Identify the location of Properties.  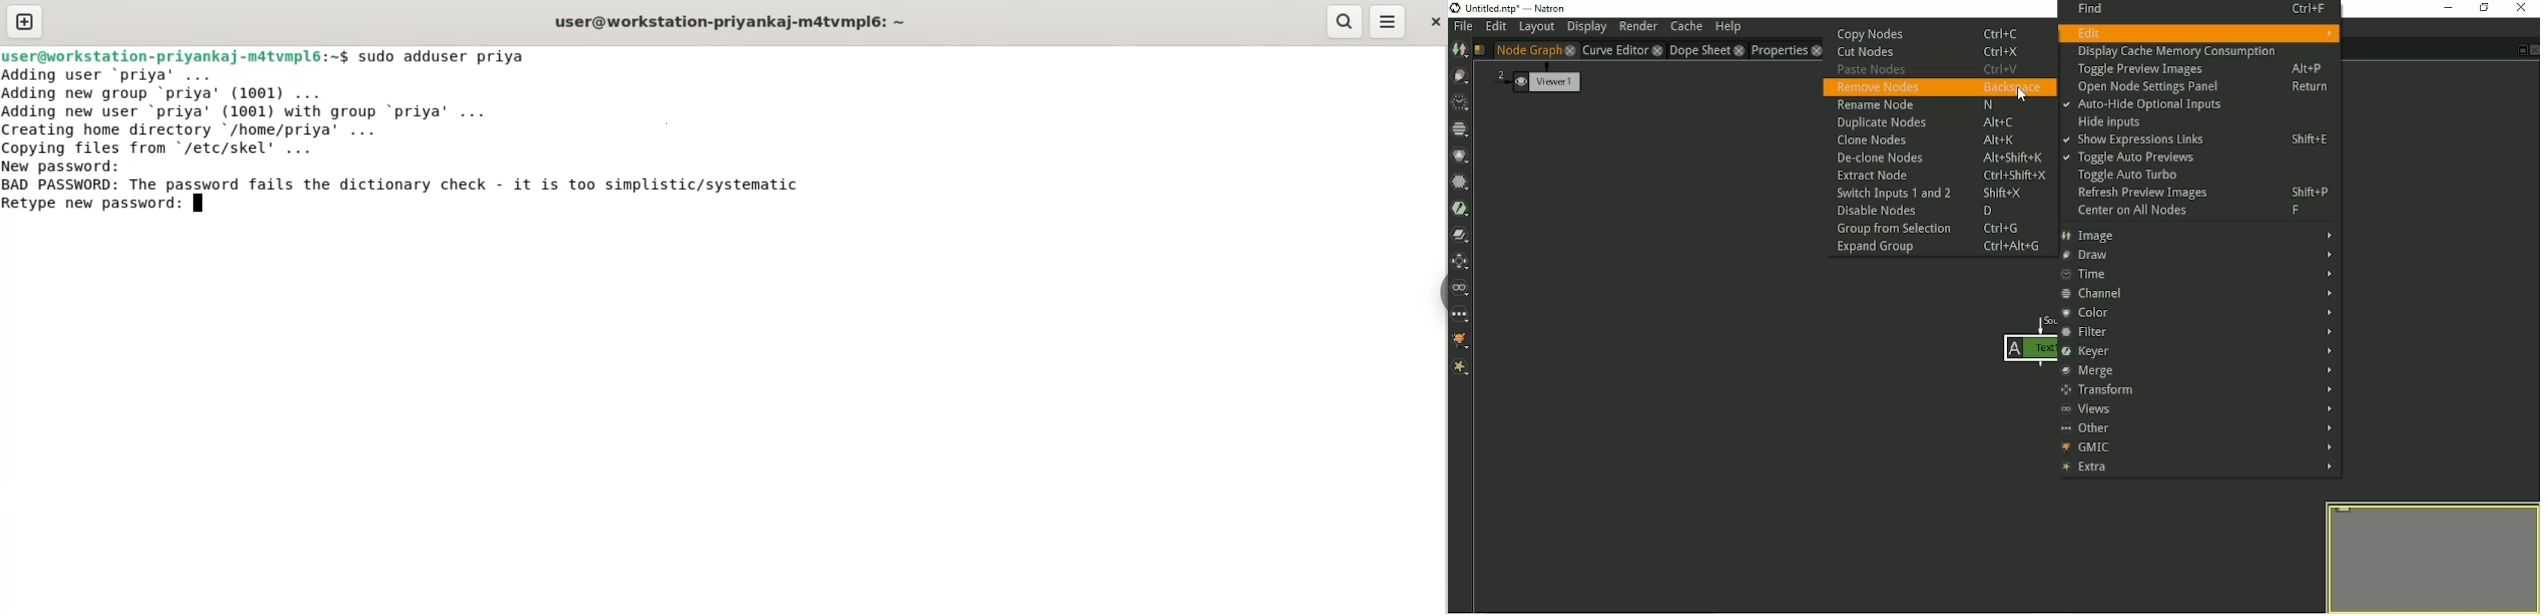
(1778, 50).